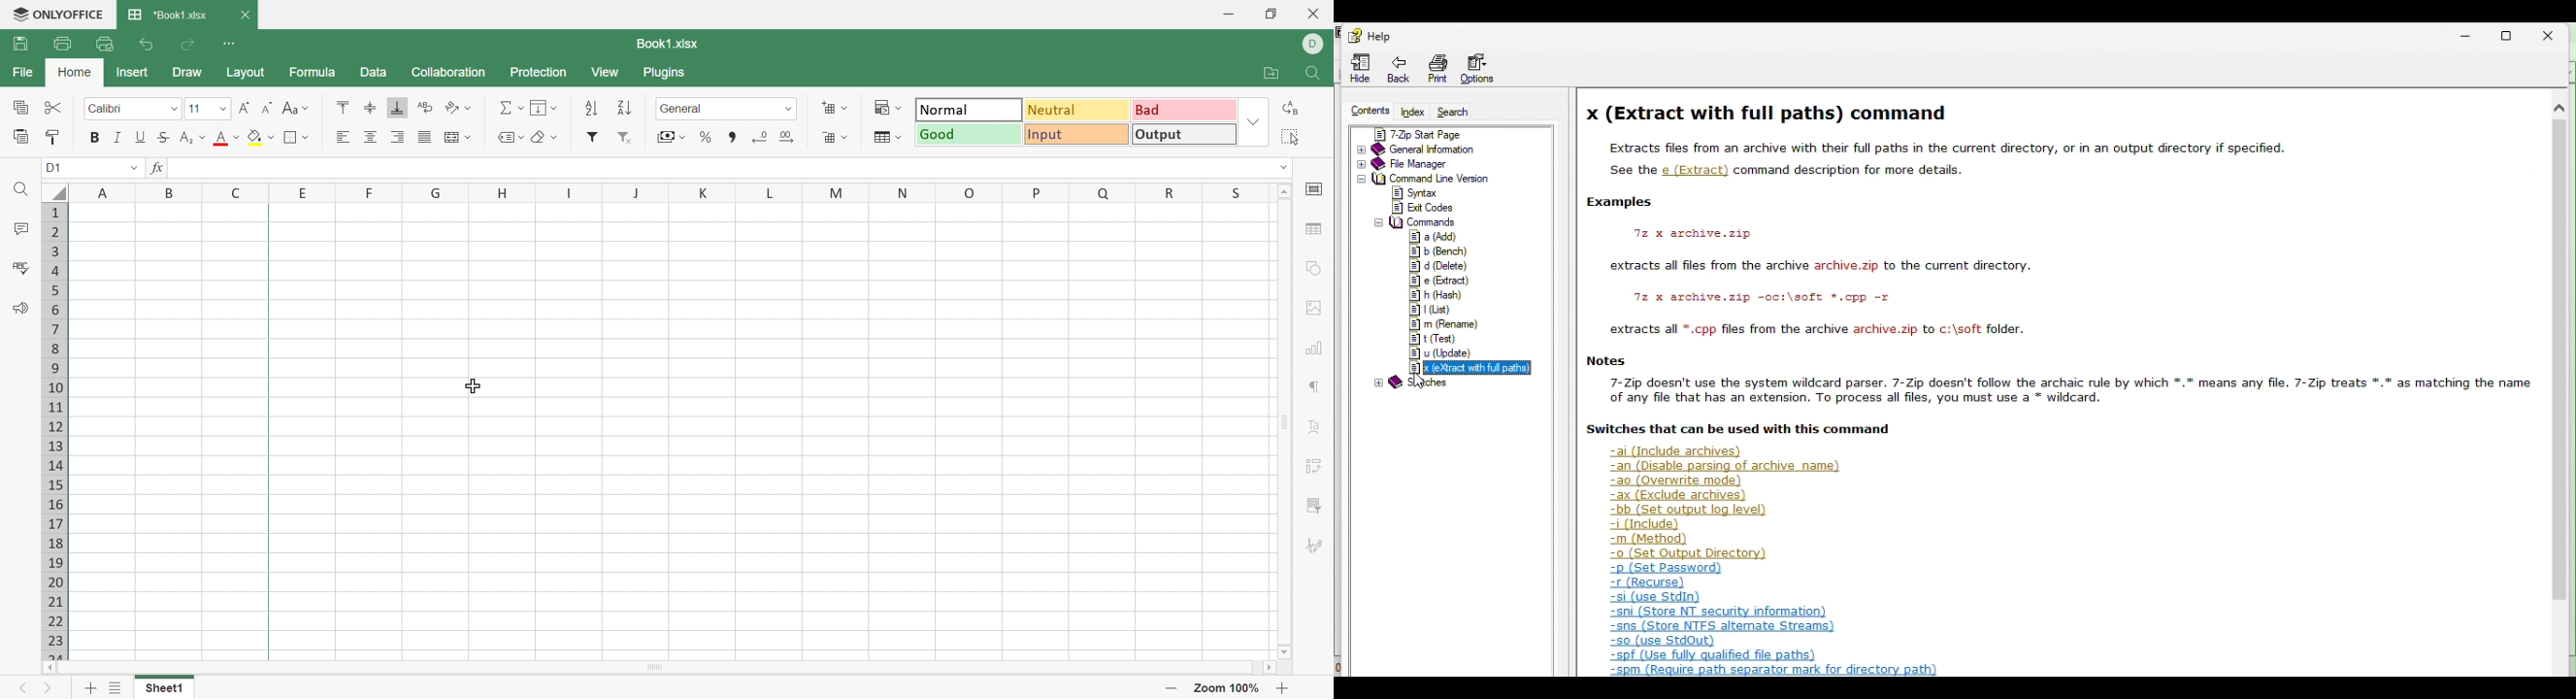  Describe the element at coordinates (1363, 112) in the screenshot. I see `Contents` at that location.